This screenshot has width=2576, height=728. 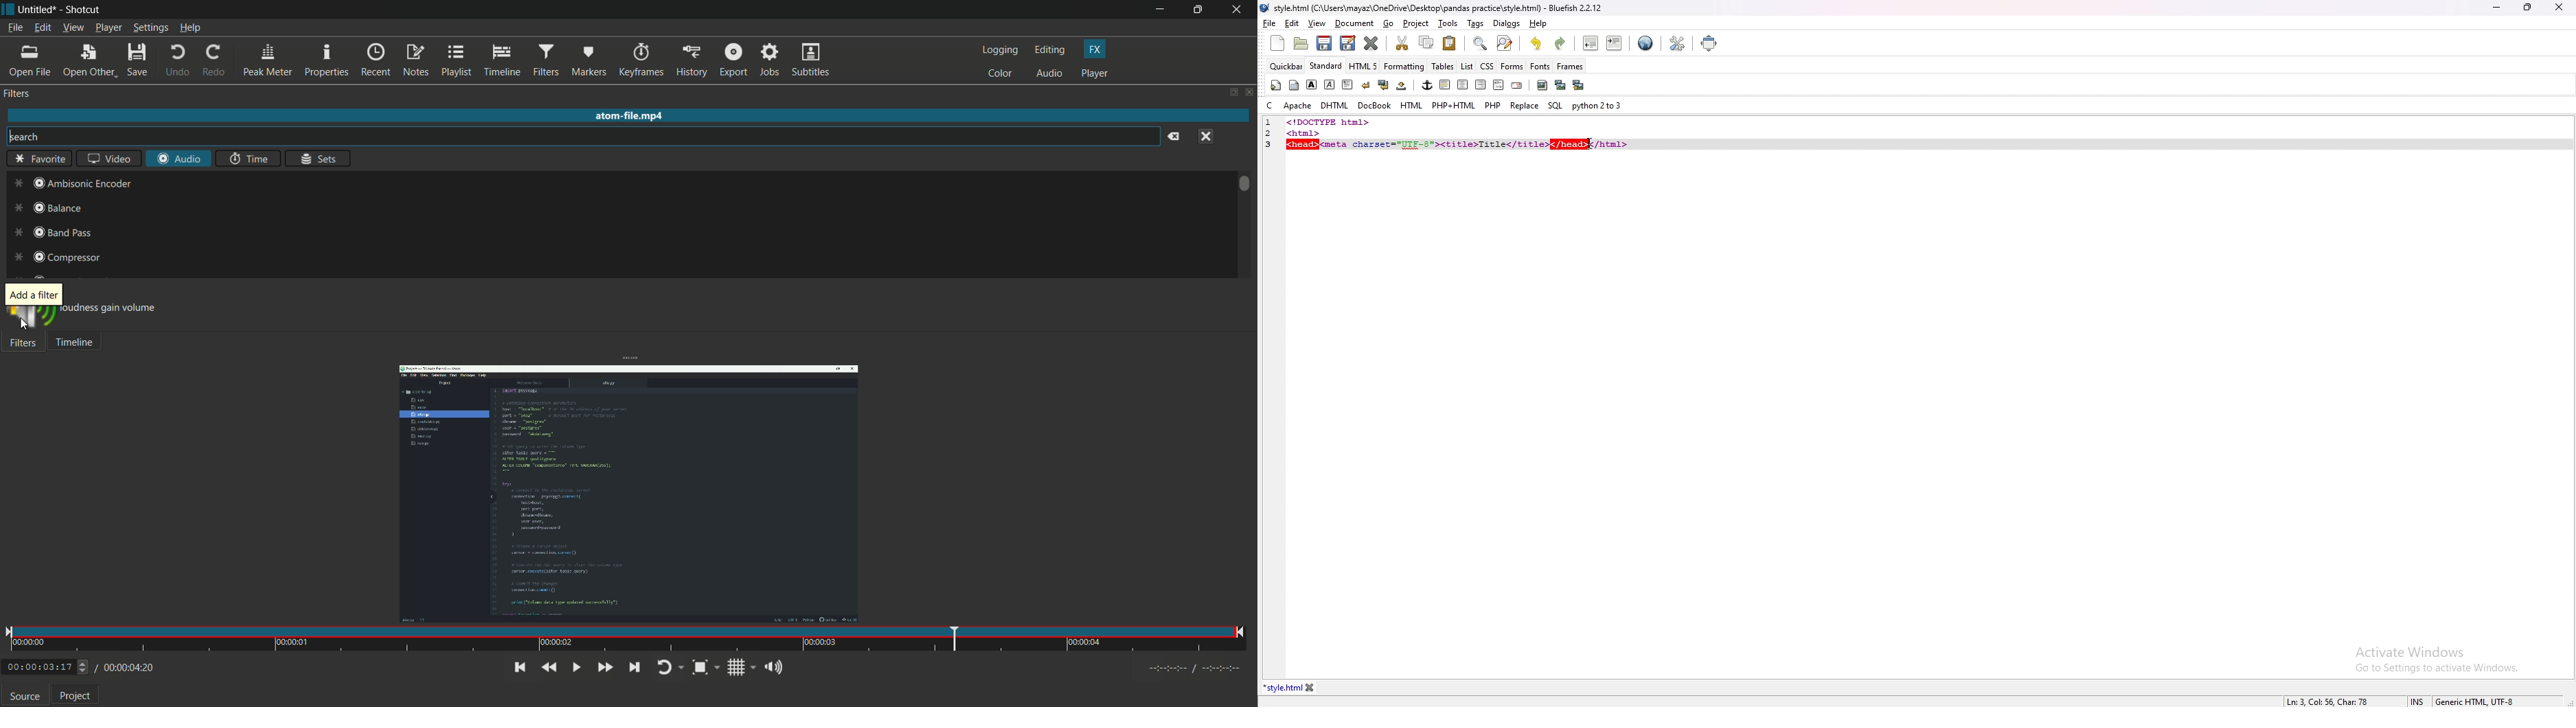 What do you see at coordinates (1412, 106) in the screenshot?
I see `html` at bounding box center [1412, 106].